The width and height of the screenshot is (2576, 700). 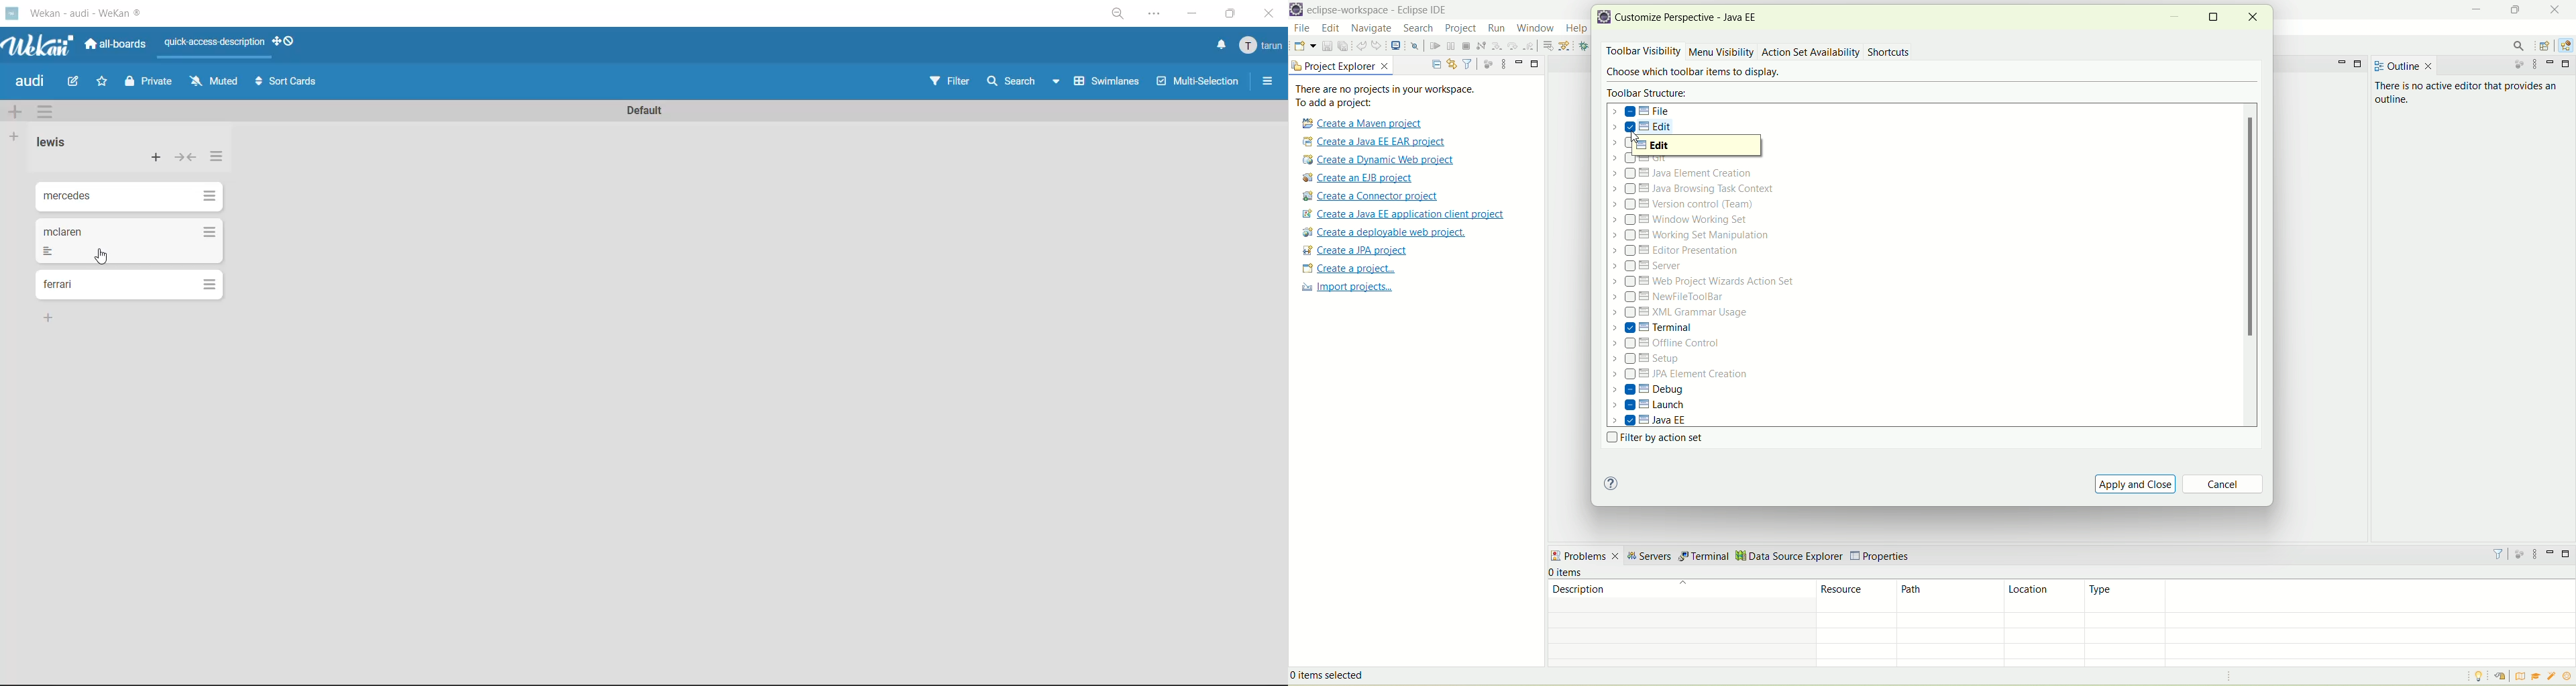 I want to click on save, so click(x=1326, y=46).